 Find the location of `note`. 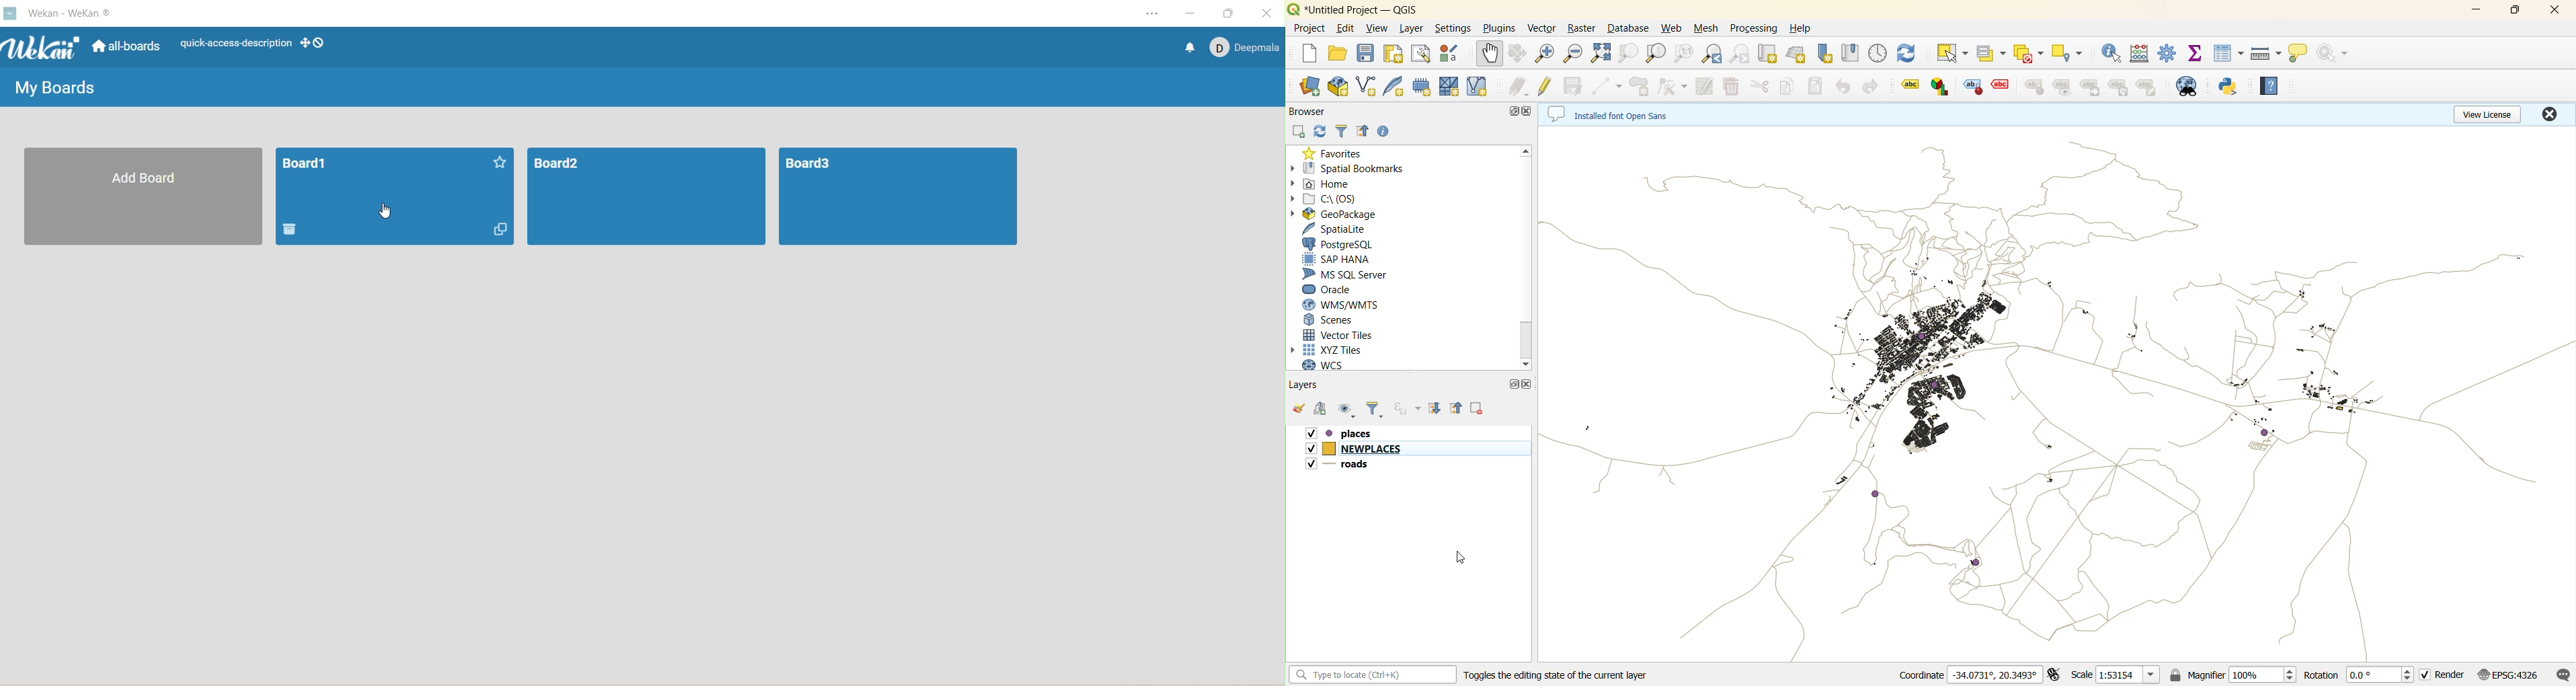

note is located at coordinates (2147, 87).